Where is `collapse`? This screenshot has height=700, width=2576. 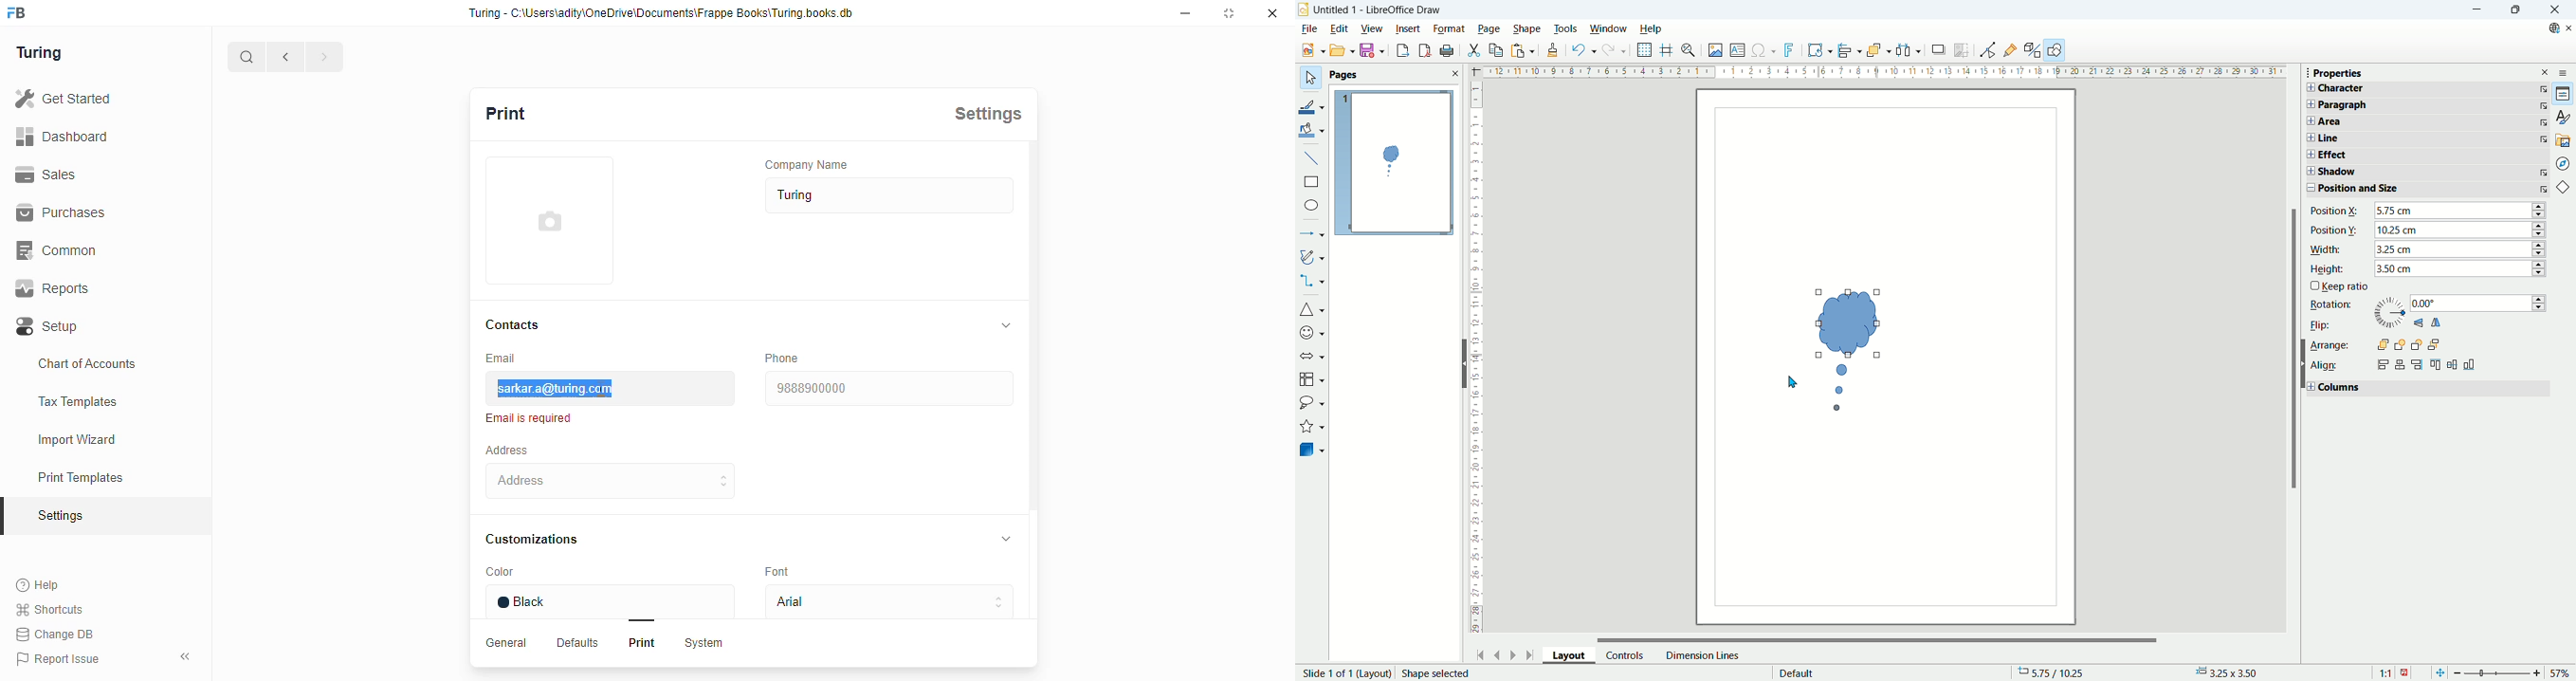 collapse is located at coordinates (1007, 324).